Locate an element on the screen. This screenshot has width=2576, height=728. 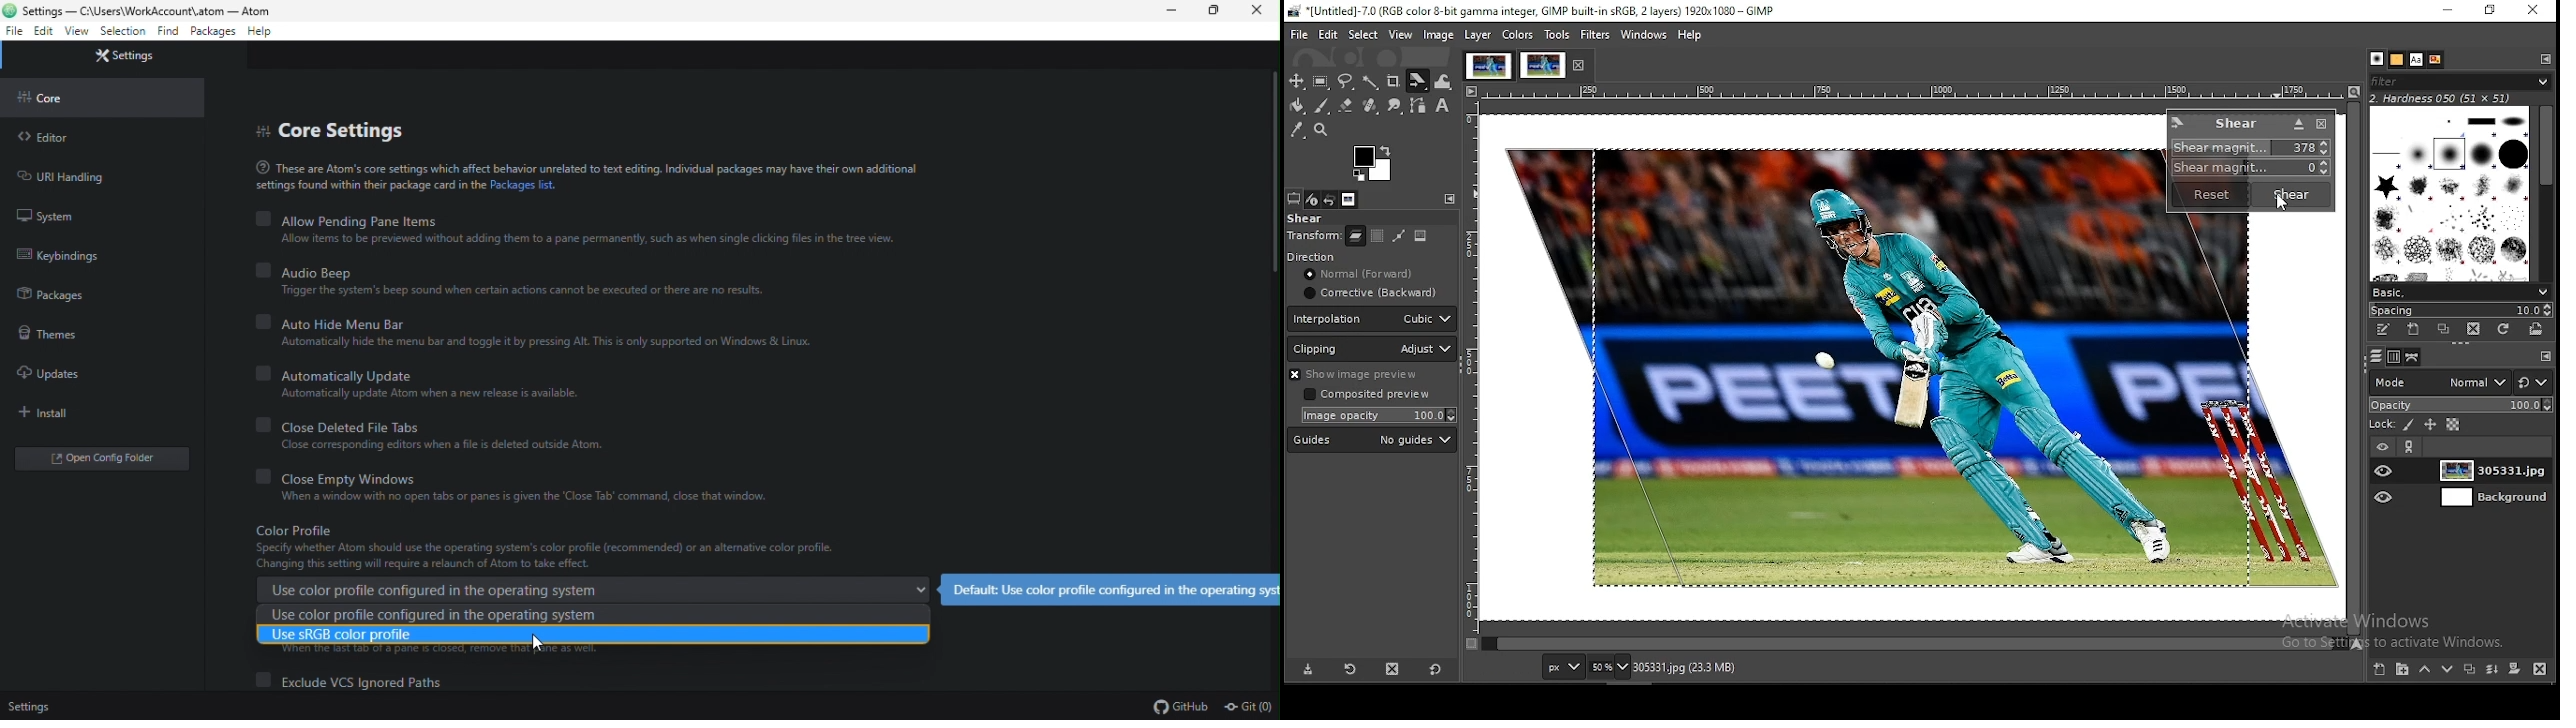
brushes is located at coordinates (2396, 60).